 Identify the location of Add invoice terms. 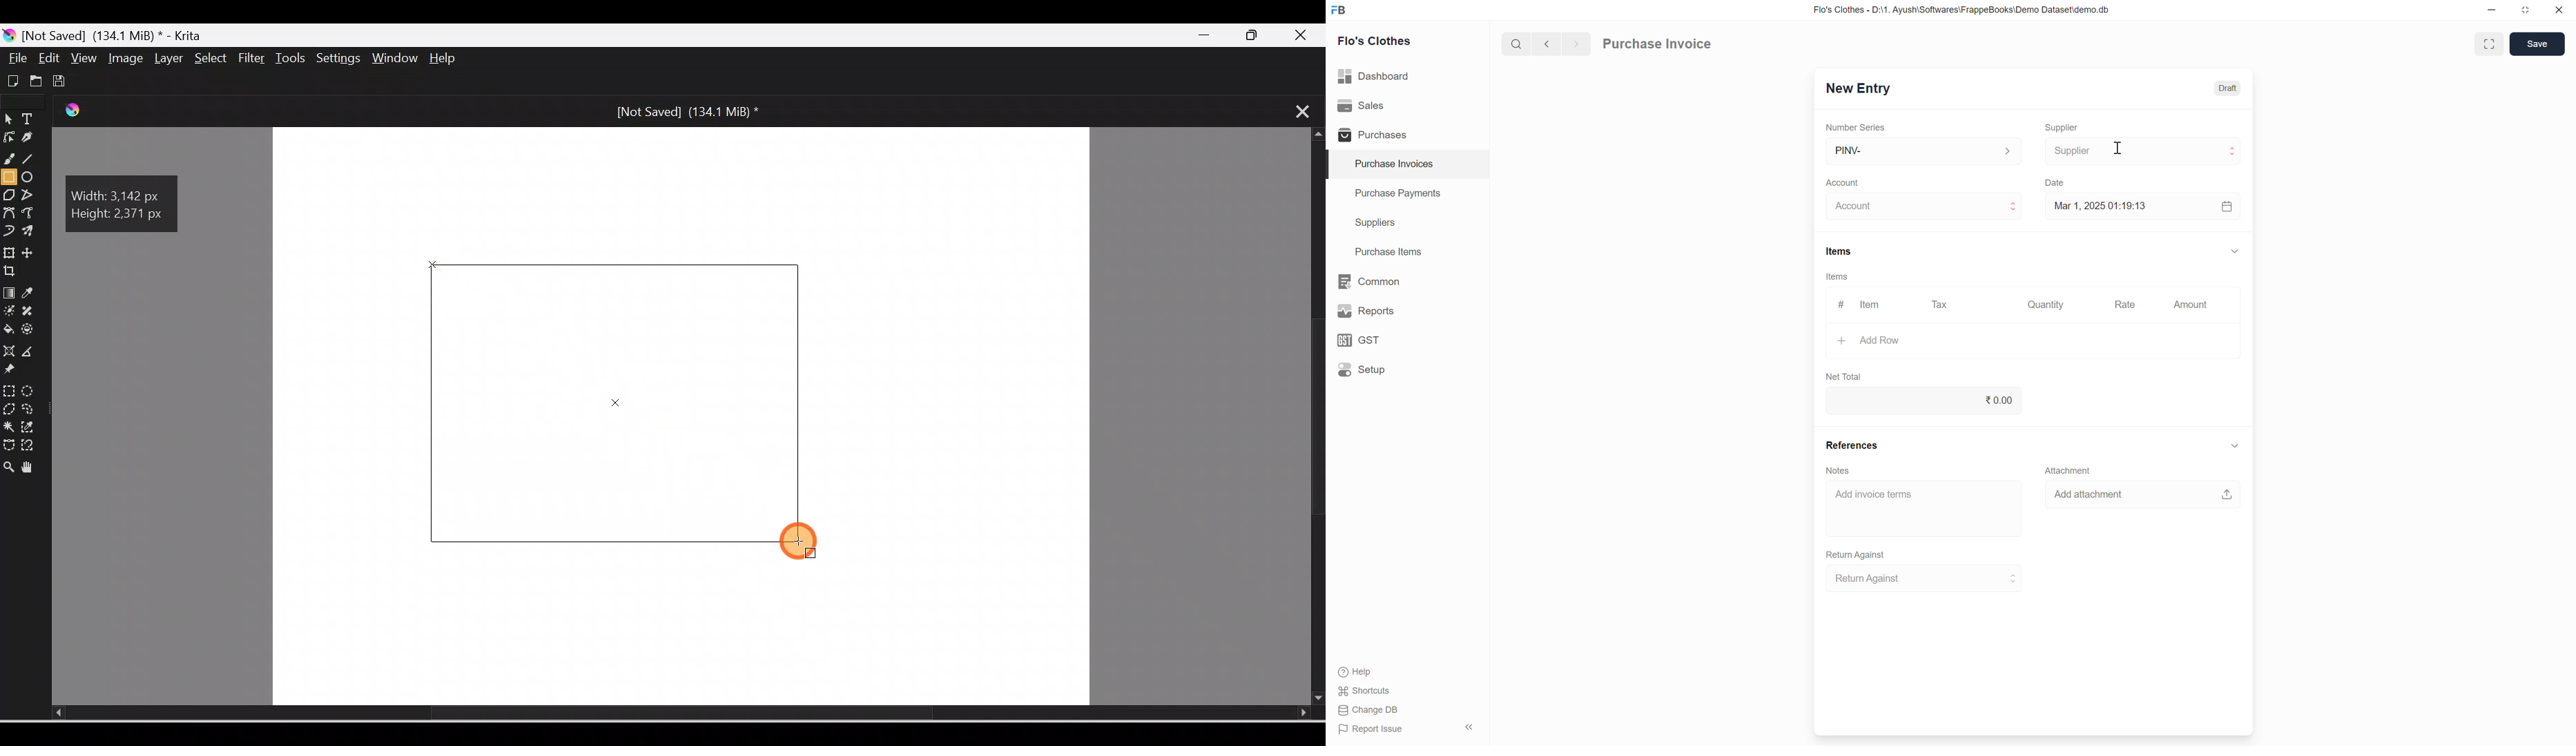
(1926, 509).